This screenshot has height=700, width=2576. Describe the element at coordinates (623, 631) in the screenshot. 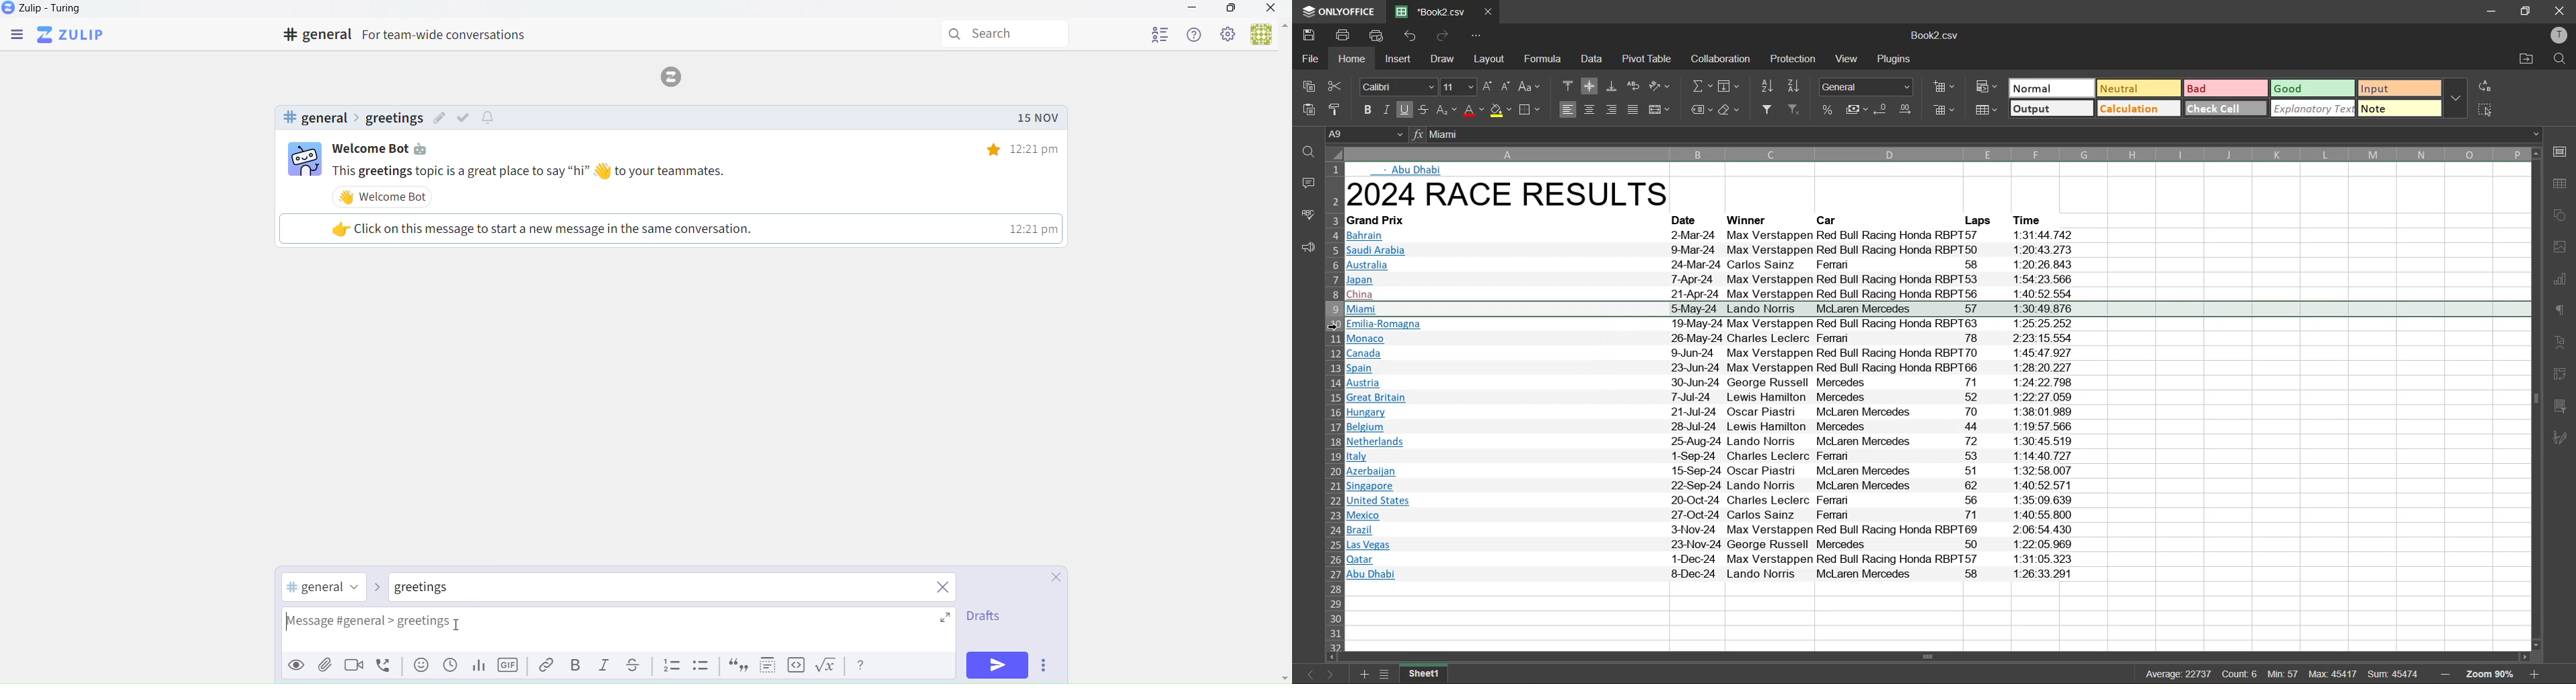

I see `Message` at that location.